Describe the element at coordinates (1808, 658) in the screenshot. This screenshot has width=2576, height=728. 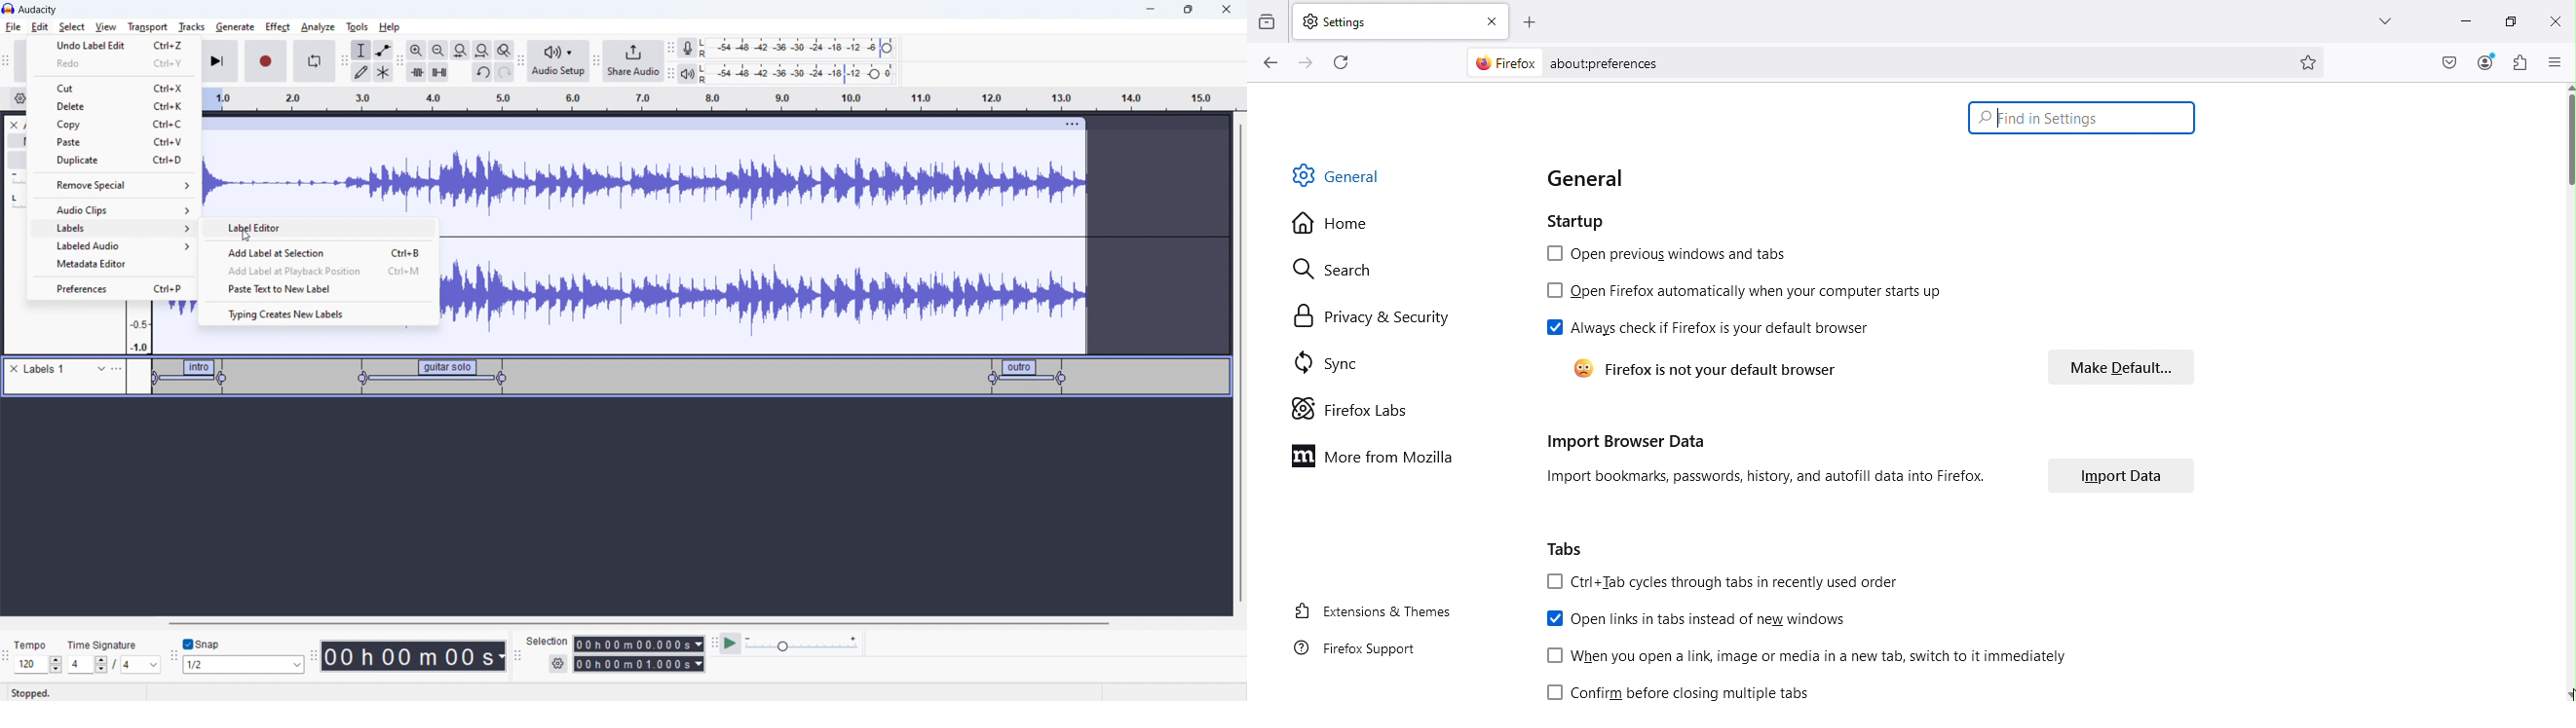
I see `When you open a link, image or media in a new tab, switch to it immediately` at that location.